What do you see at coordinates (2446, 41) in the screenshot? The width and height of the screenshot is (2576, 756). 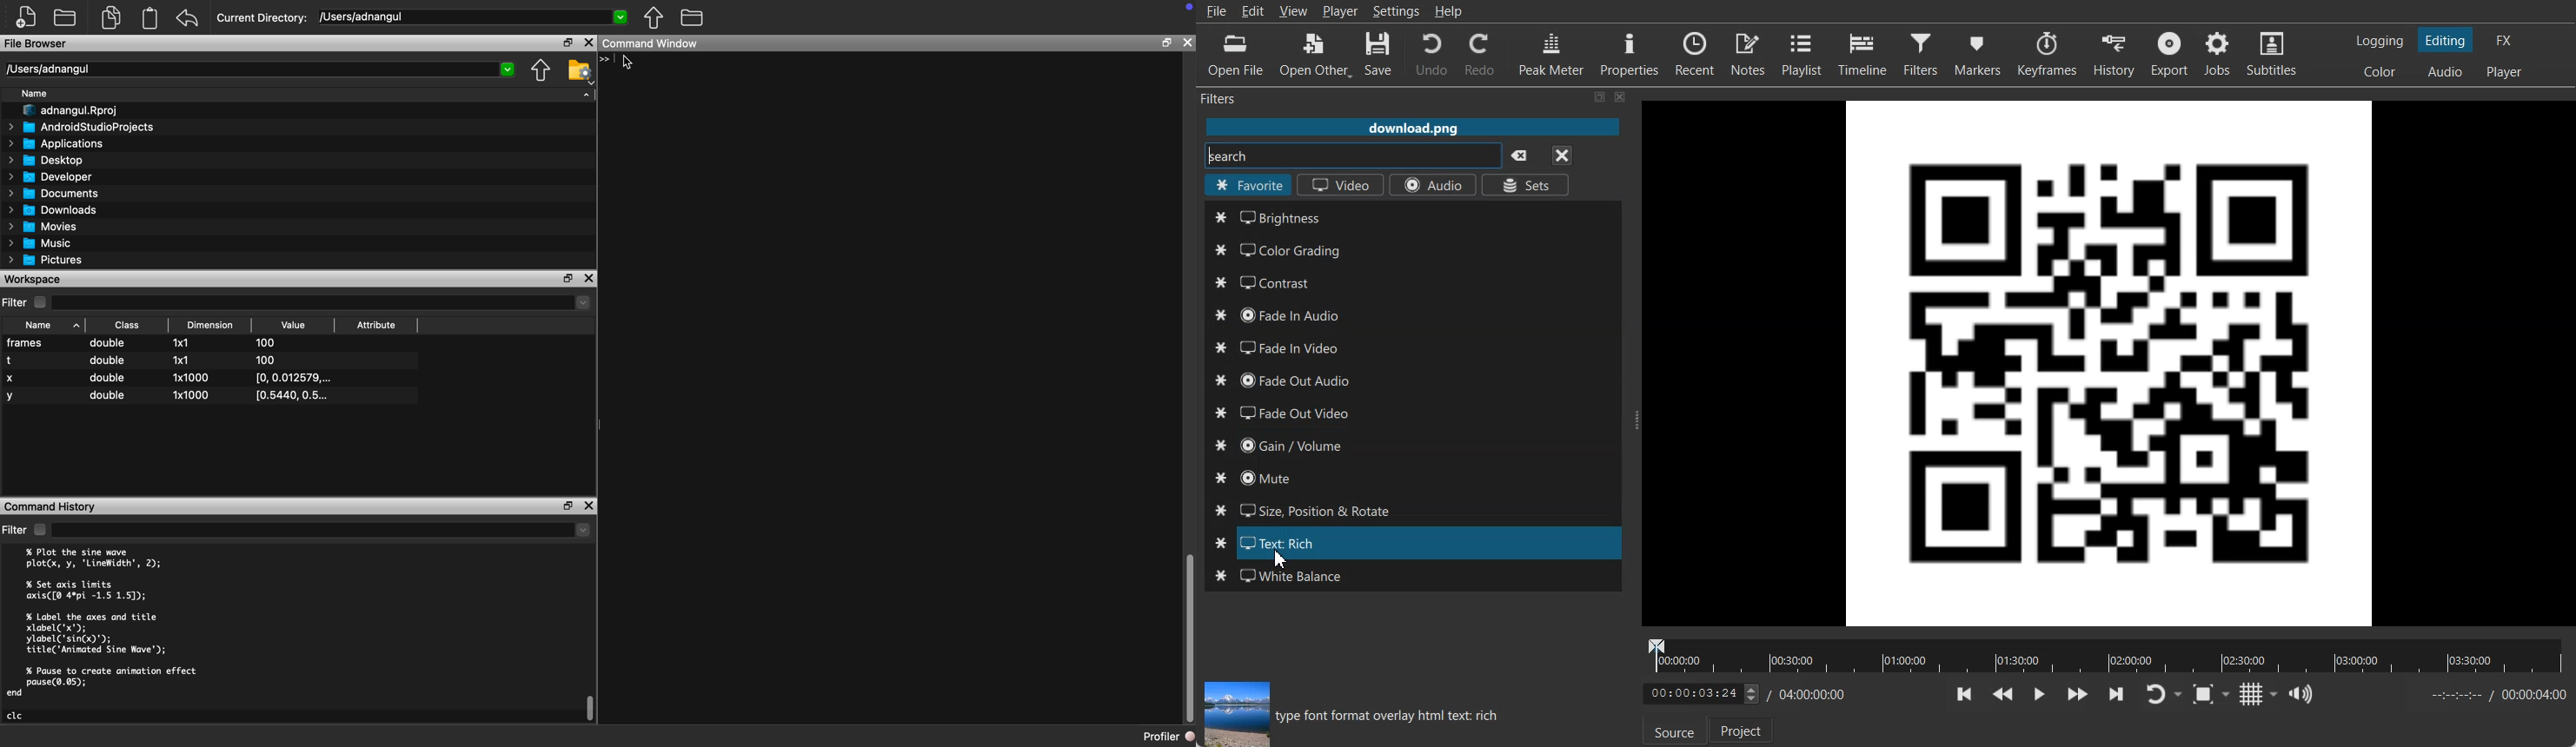 I see `Switching to the Editing layout` at bounding box center [2446, 41].